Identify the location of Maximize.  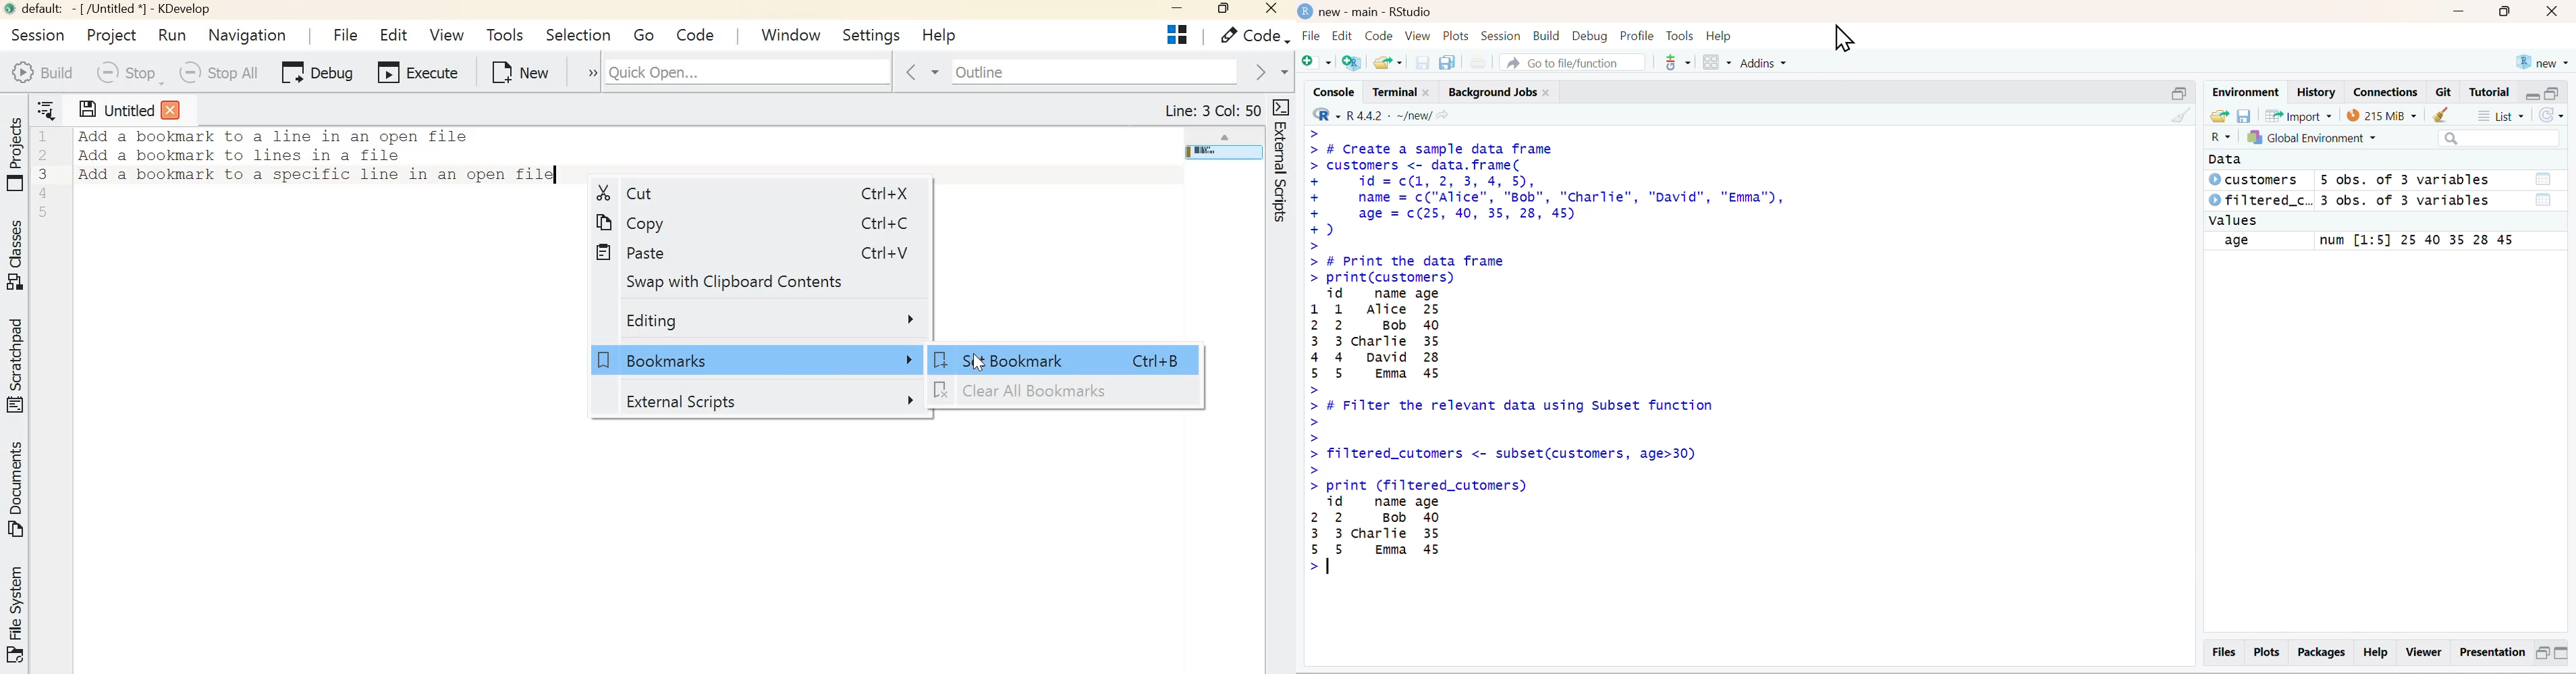
(2510, 15).